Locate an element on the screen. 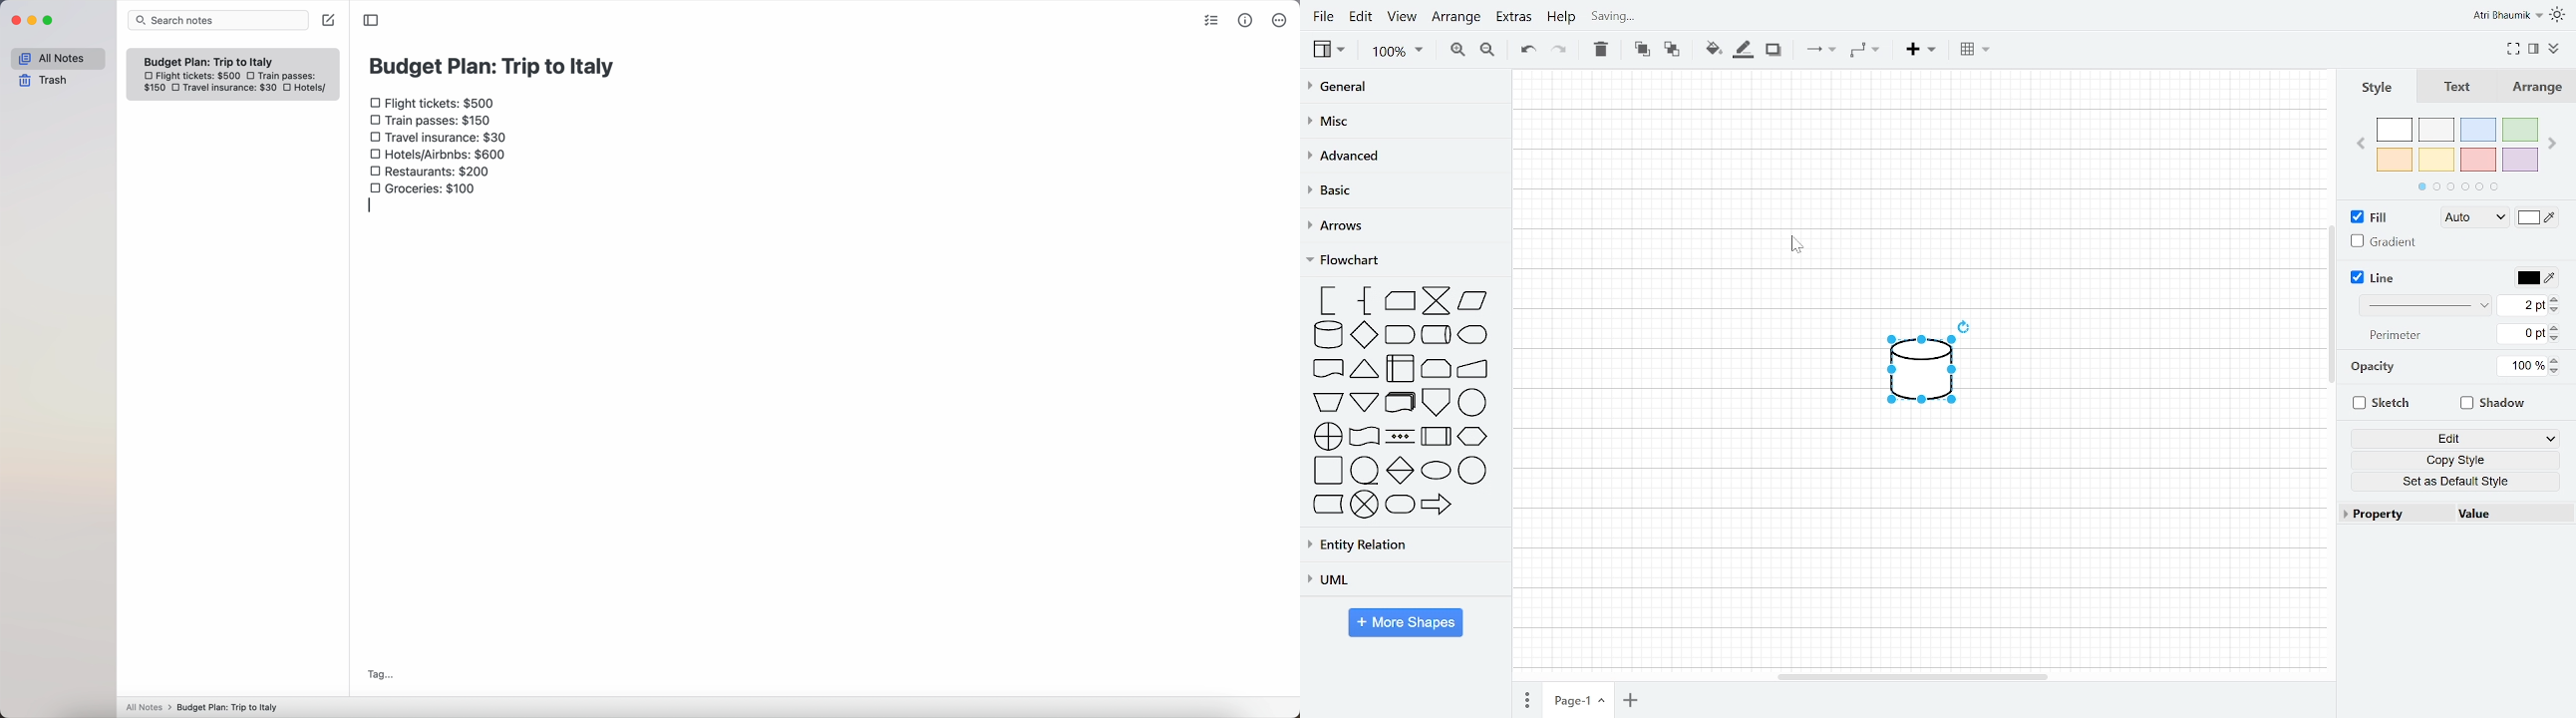  Table is located at coordinates (1974, 49).